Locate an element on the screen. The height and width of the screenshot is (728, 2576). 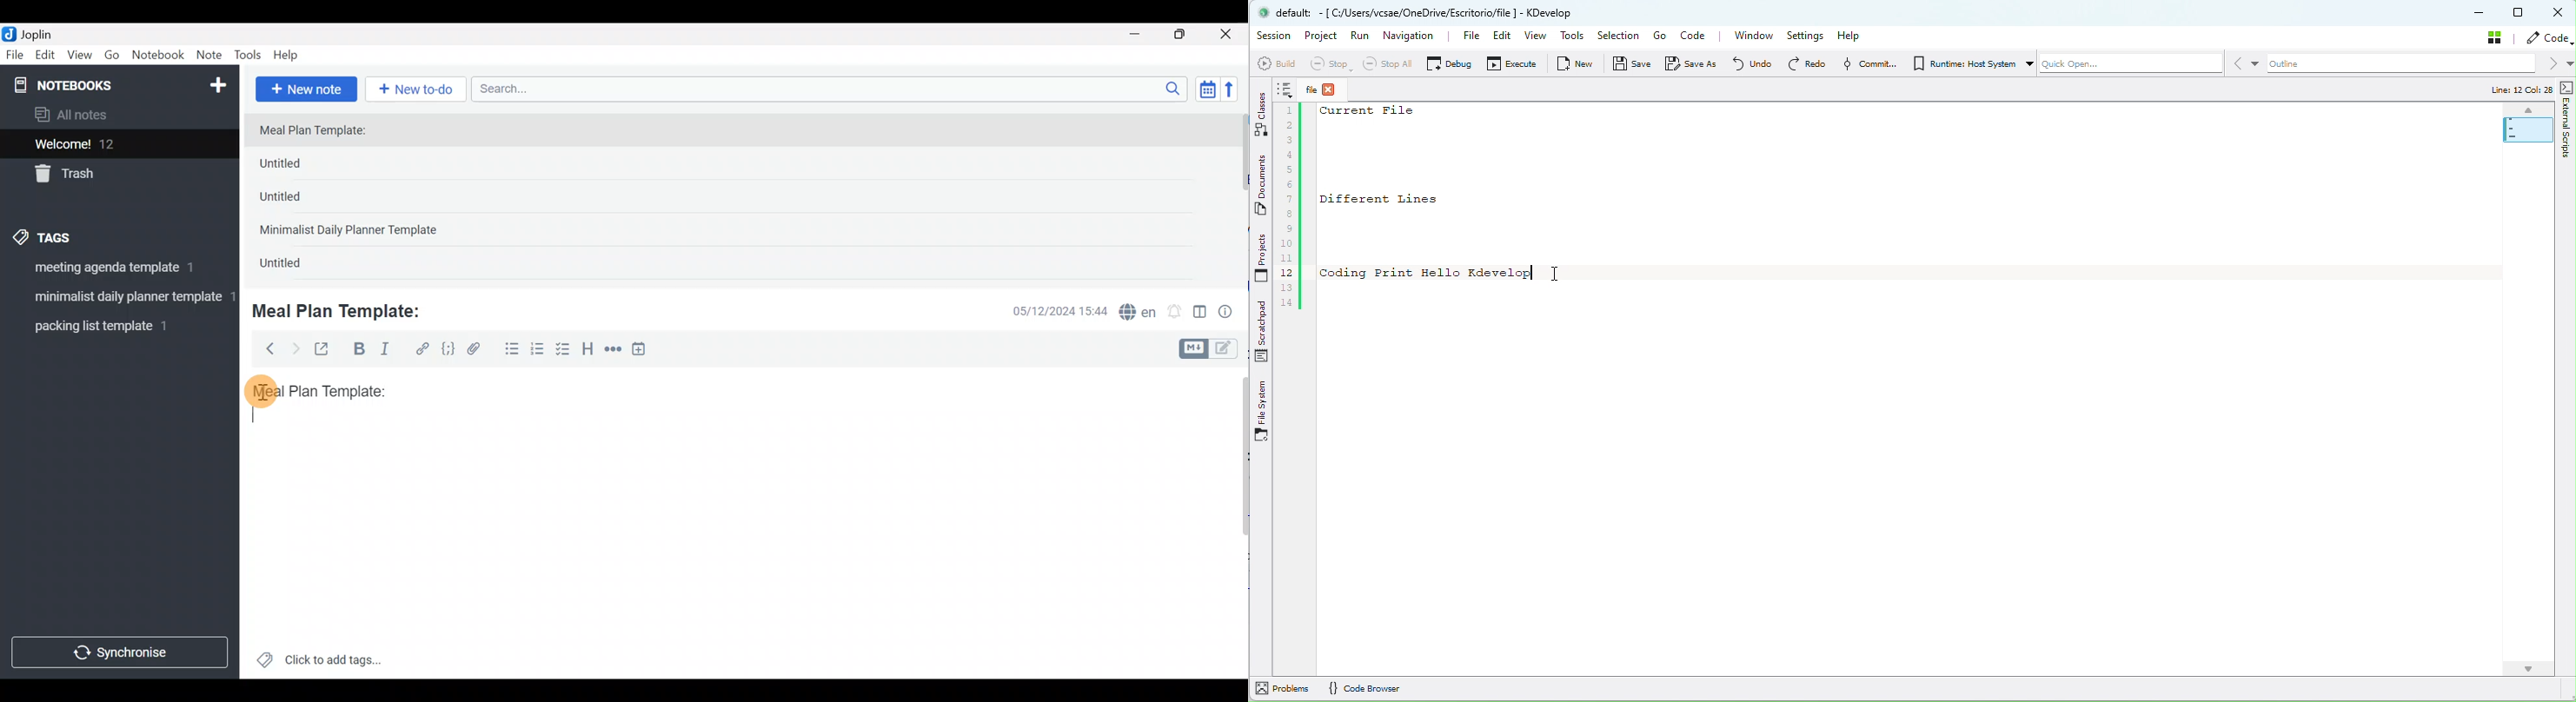
Horizontal rule is located at coordinates (613, 350).